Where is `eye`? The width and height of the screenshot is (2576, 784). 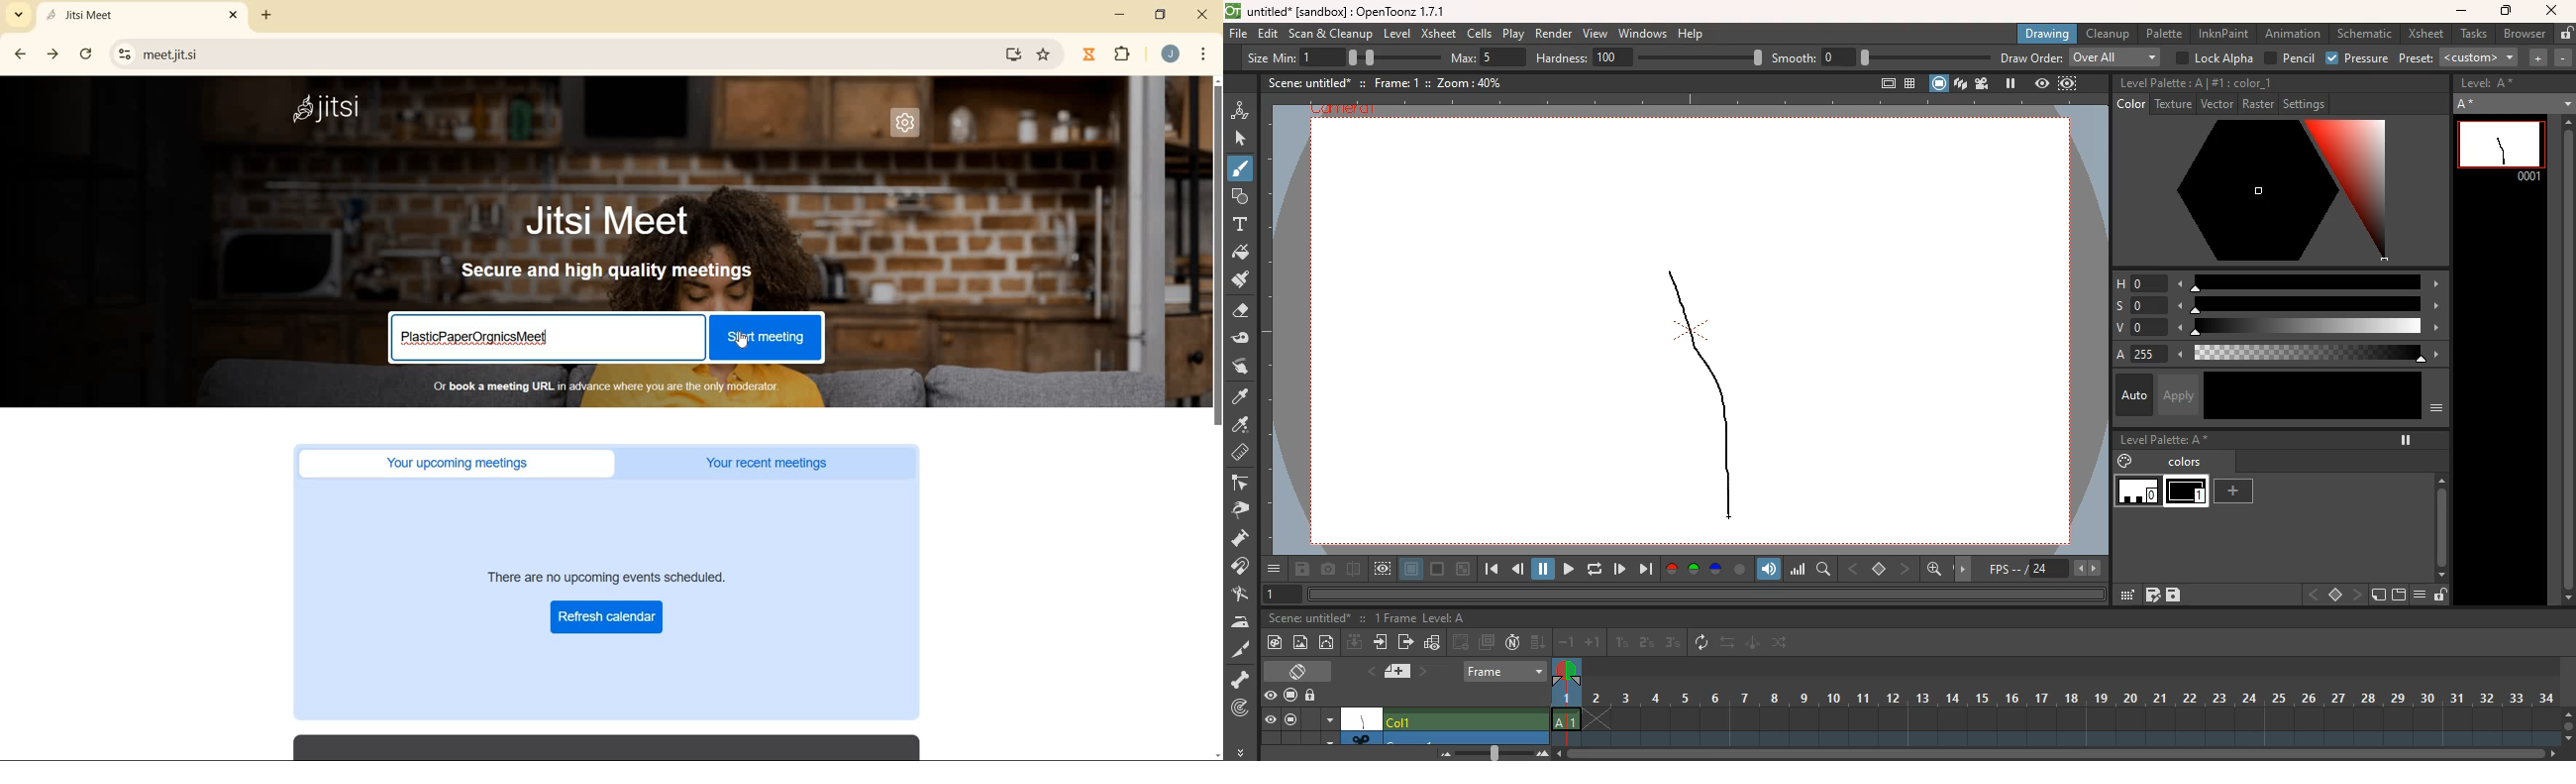
eye is located at coordinates (1271, 720).